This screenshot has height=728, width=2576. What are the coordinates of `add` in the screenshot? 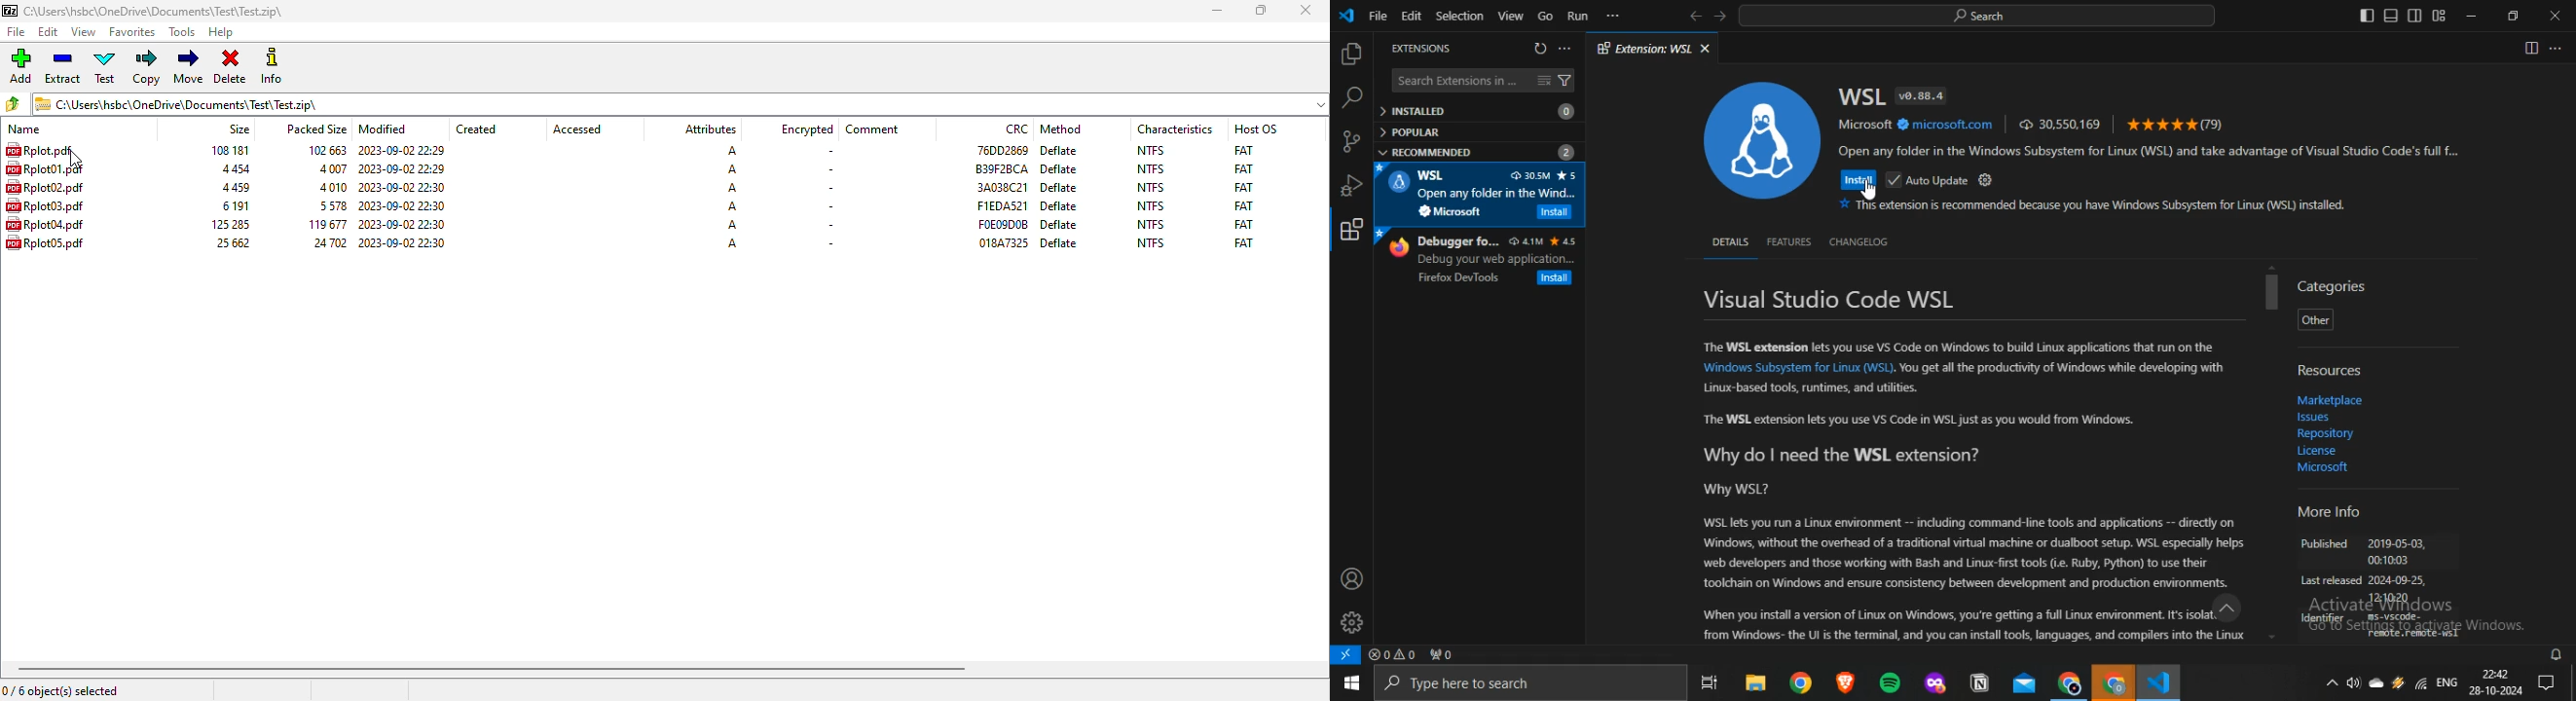 It's located at (20, 66).